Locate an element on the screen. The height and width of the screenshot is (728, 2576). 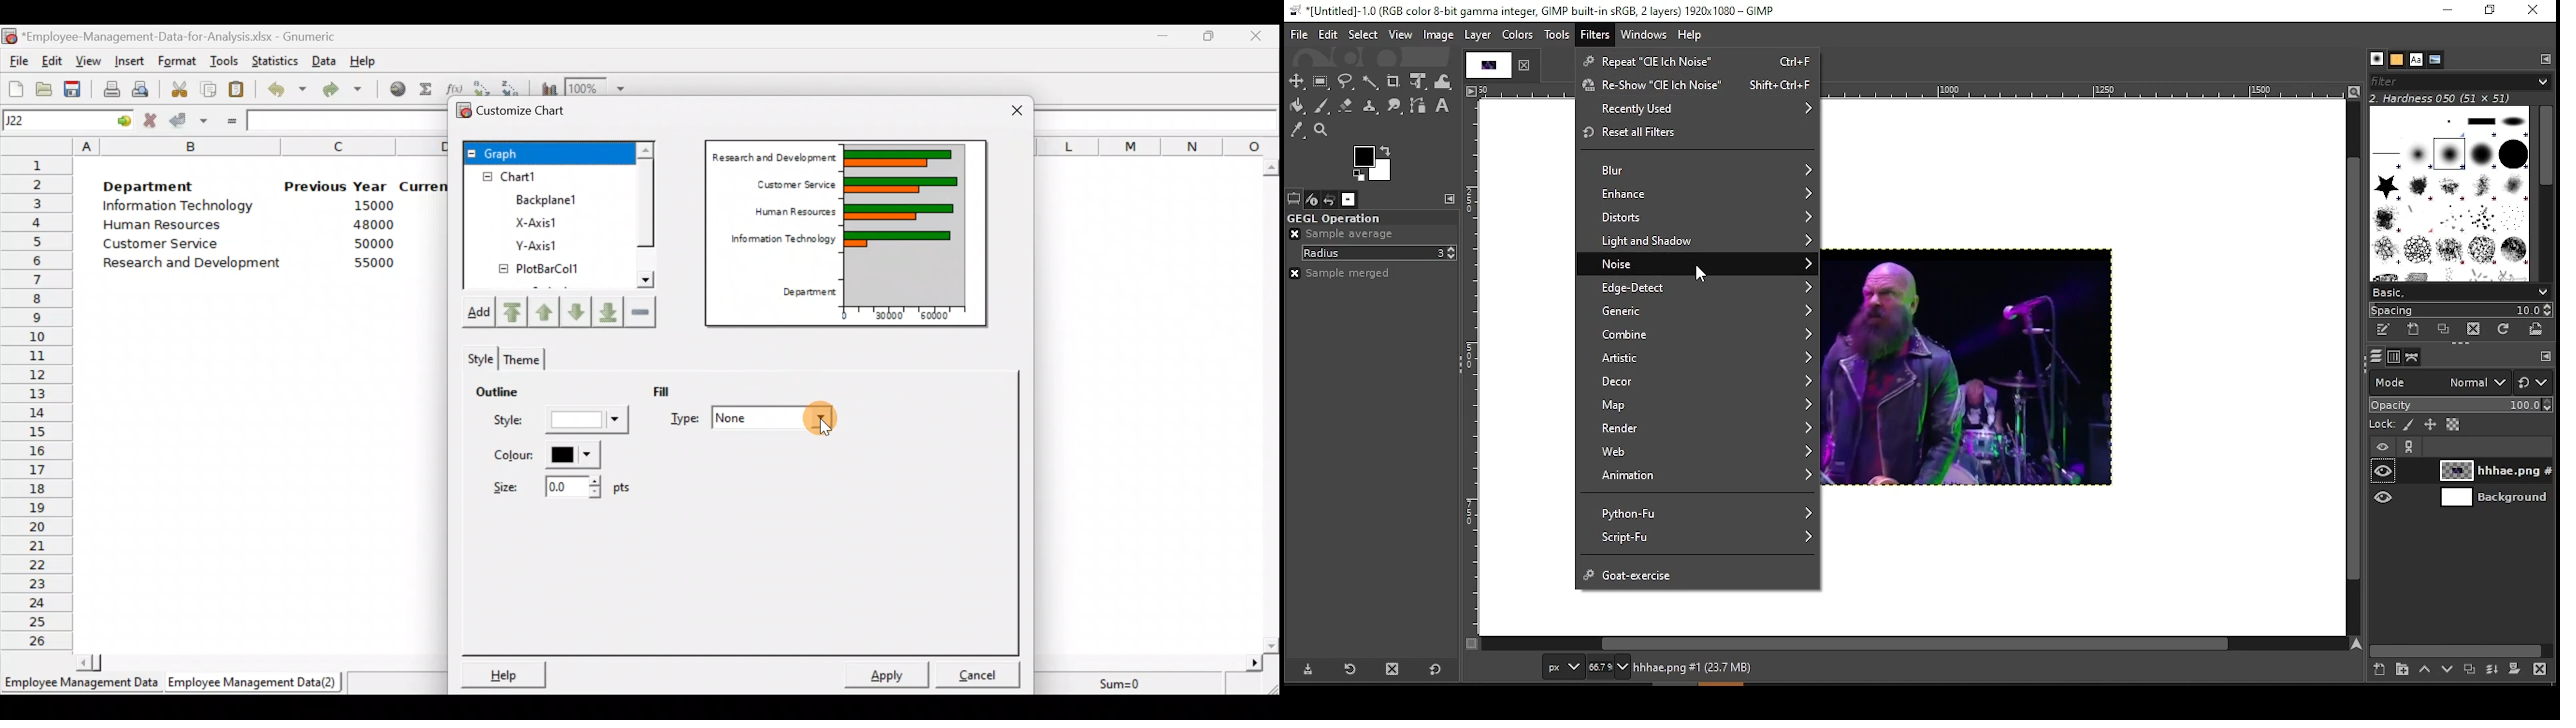
Move downward is located at coordinates (605, 309).